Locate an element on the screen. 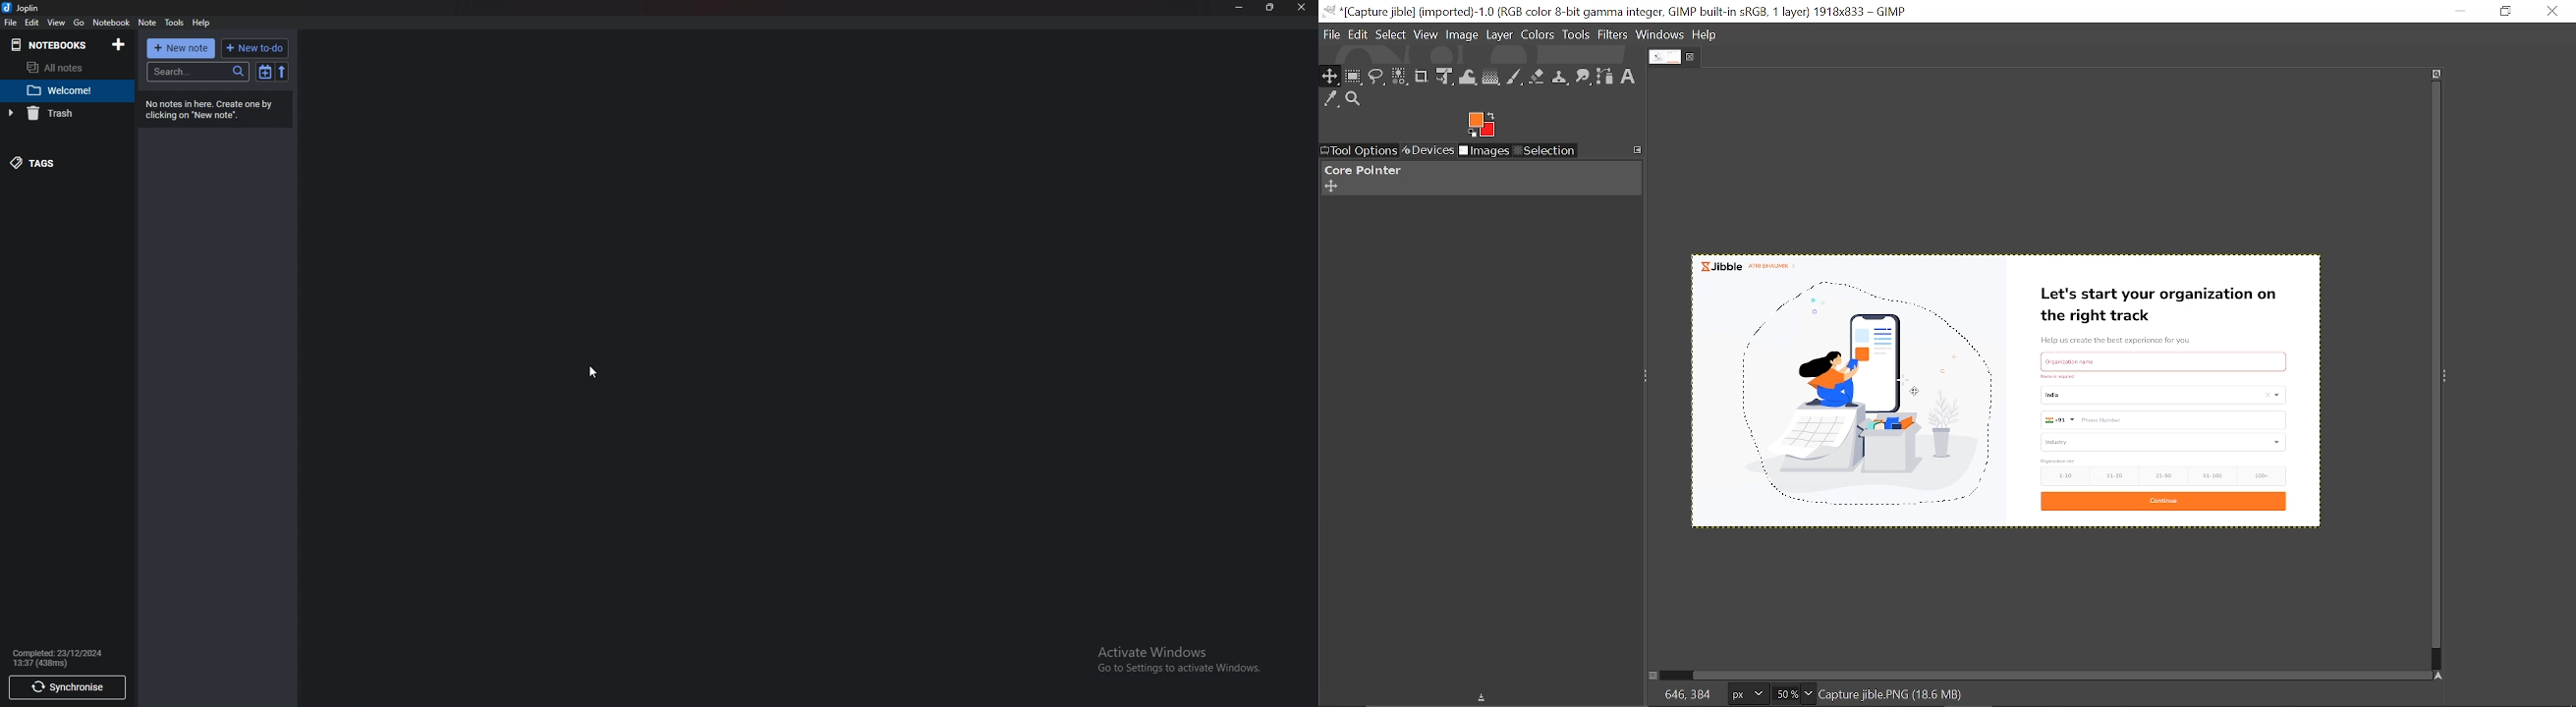  Go is located at coordinates (80, 23).